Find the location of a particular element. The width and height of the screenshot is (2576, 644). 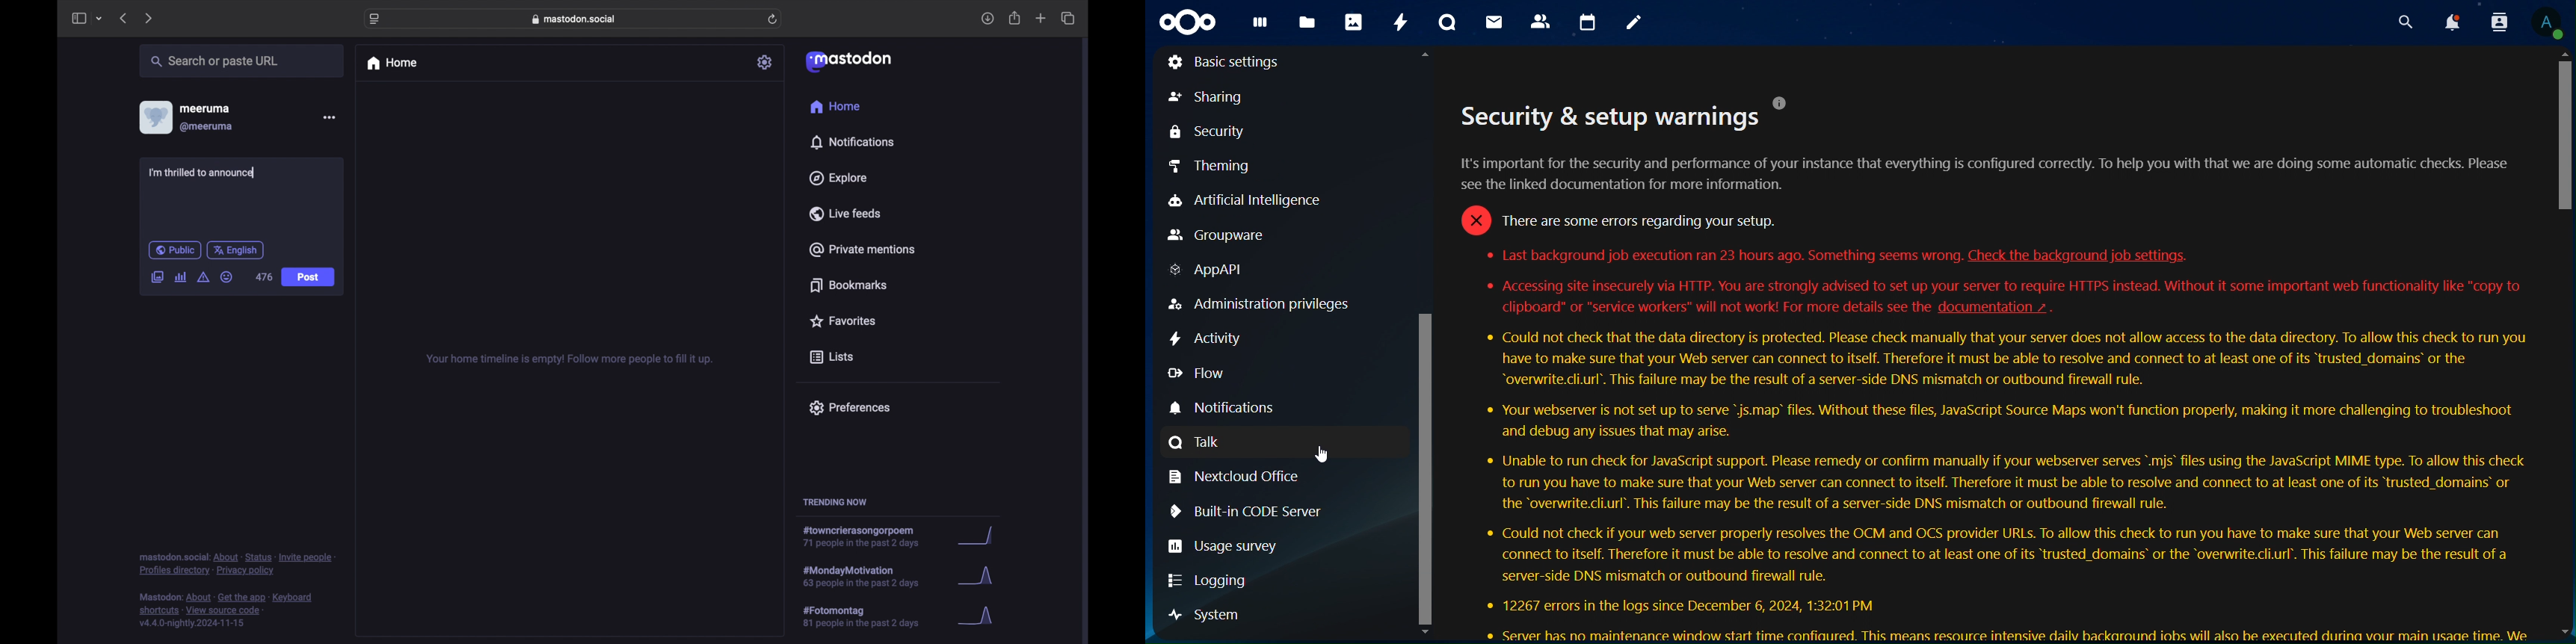

Cursor is located at coordinates (1325, 456).